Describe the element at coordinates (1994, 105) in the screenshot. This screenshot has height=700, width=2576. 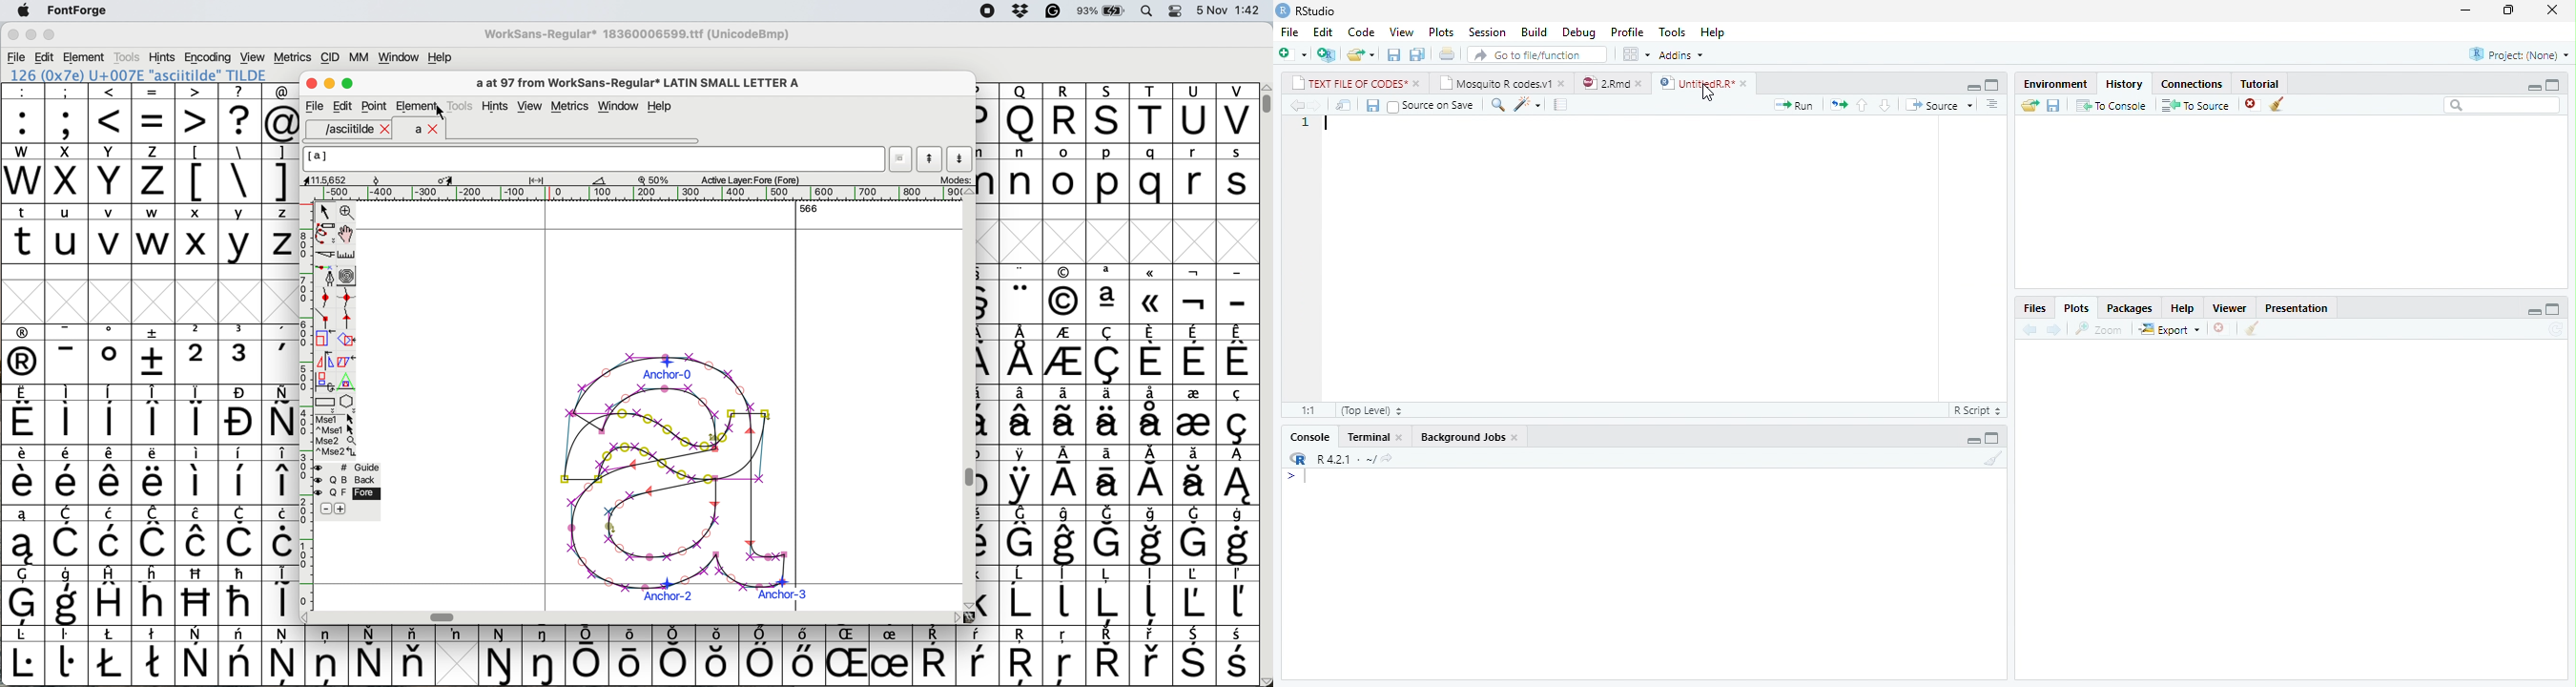
I see `more` at that location.